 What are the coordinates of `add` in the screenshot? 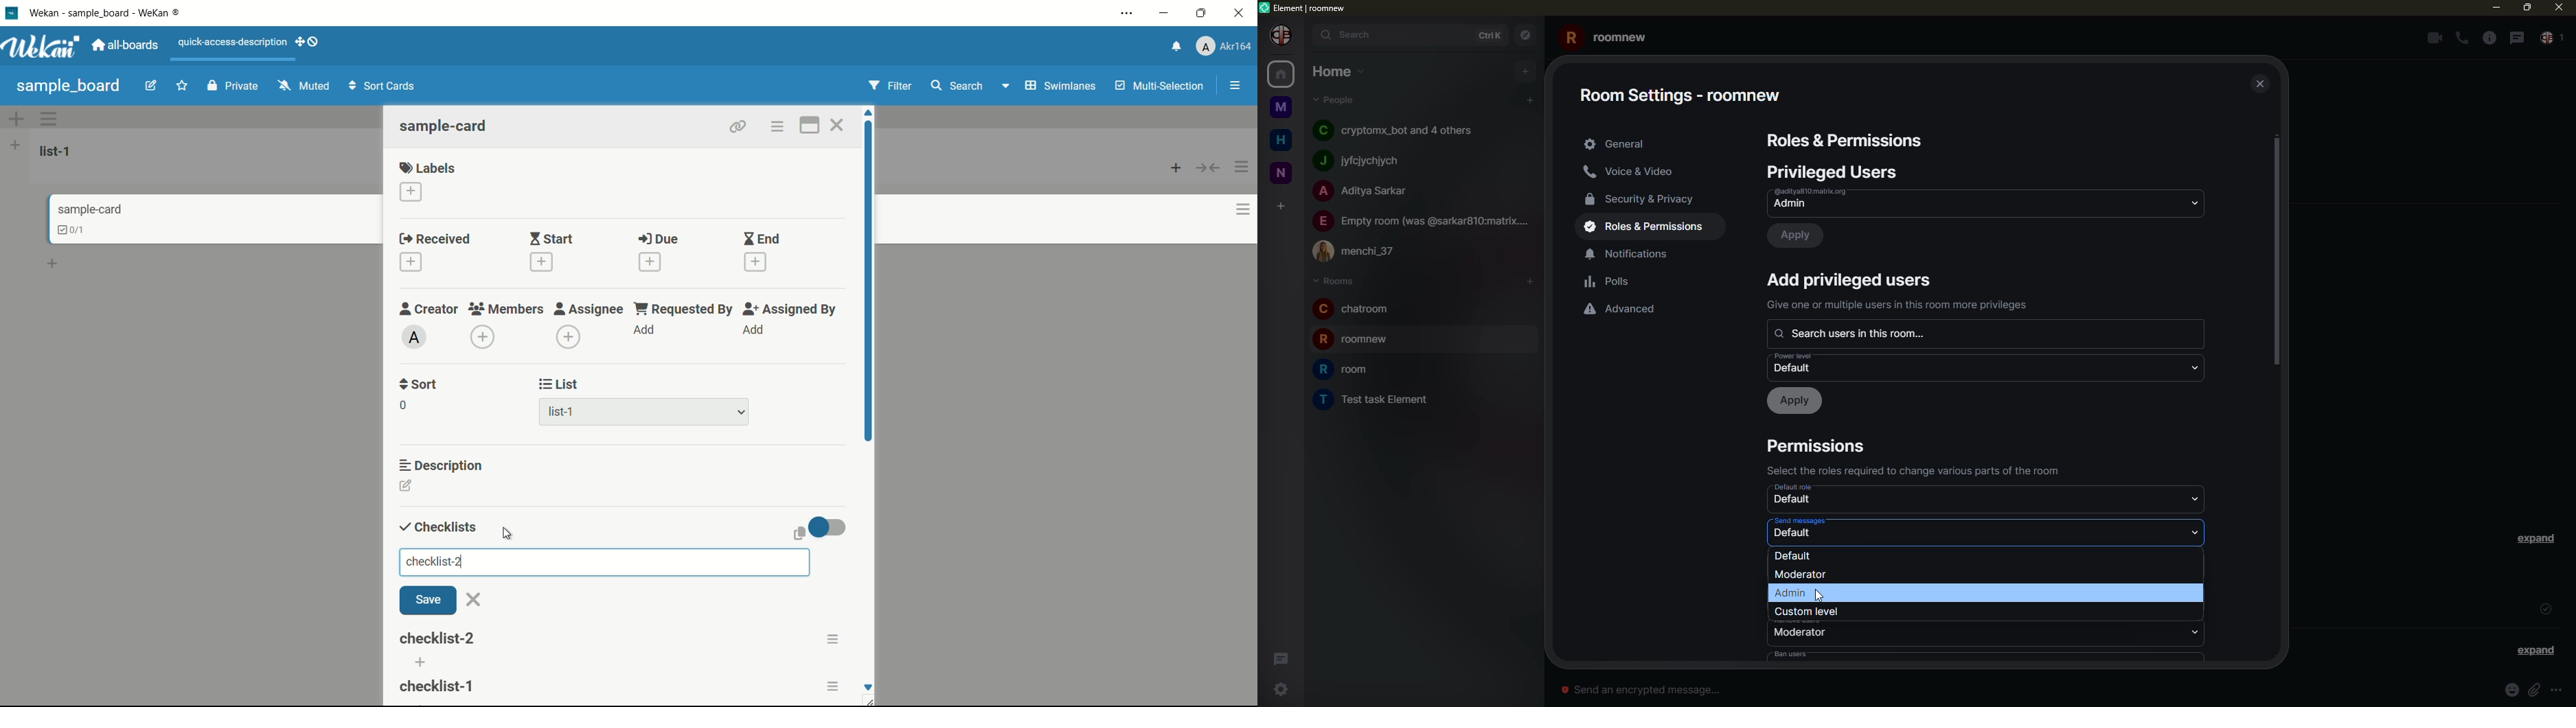 It's located at (1524, 71).